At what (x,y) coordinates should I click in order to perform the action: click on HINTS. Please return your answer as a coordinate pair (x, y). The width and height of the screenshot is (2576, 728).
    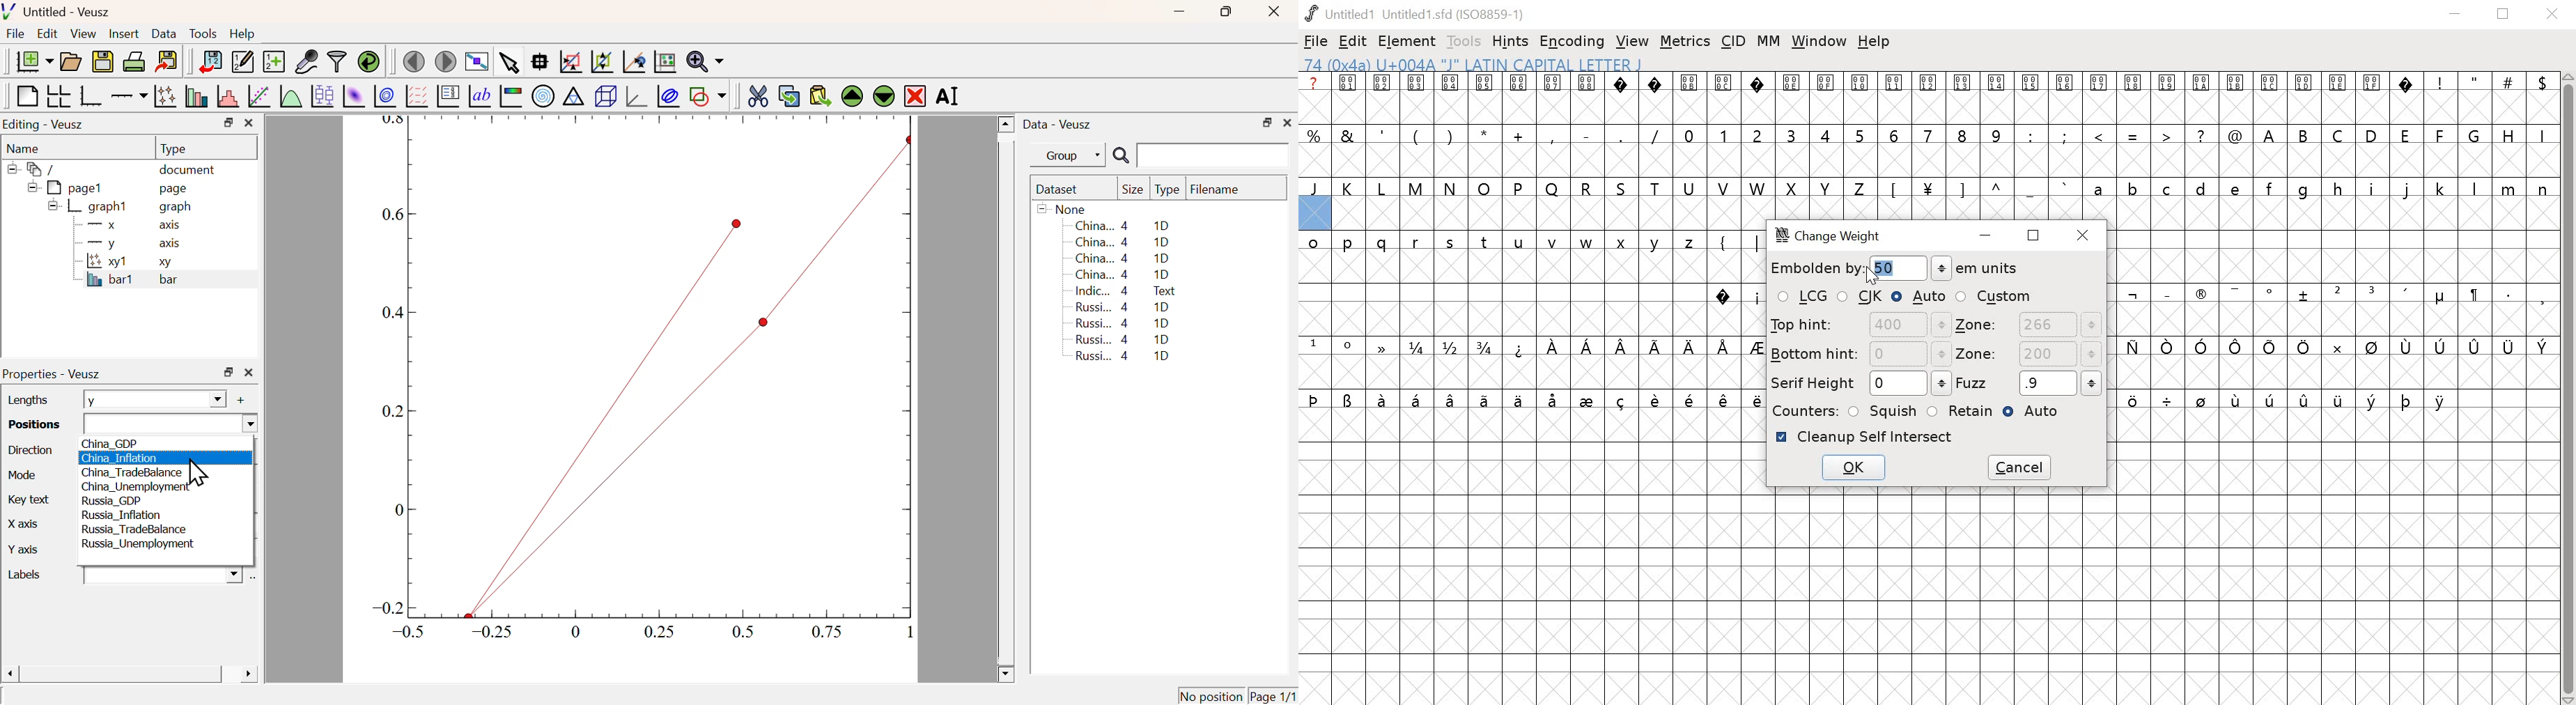
    Looking at the image, I should click on (1512, 42).